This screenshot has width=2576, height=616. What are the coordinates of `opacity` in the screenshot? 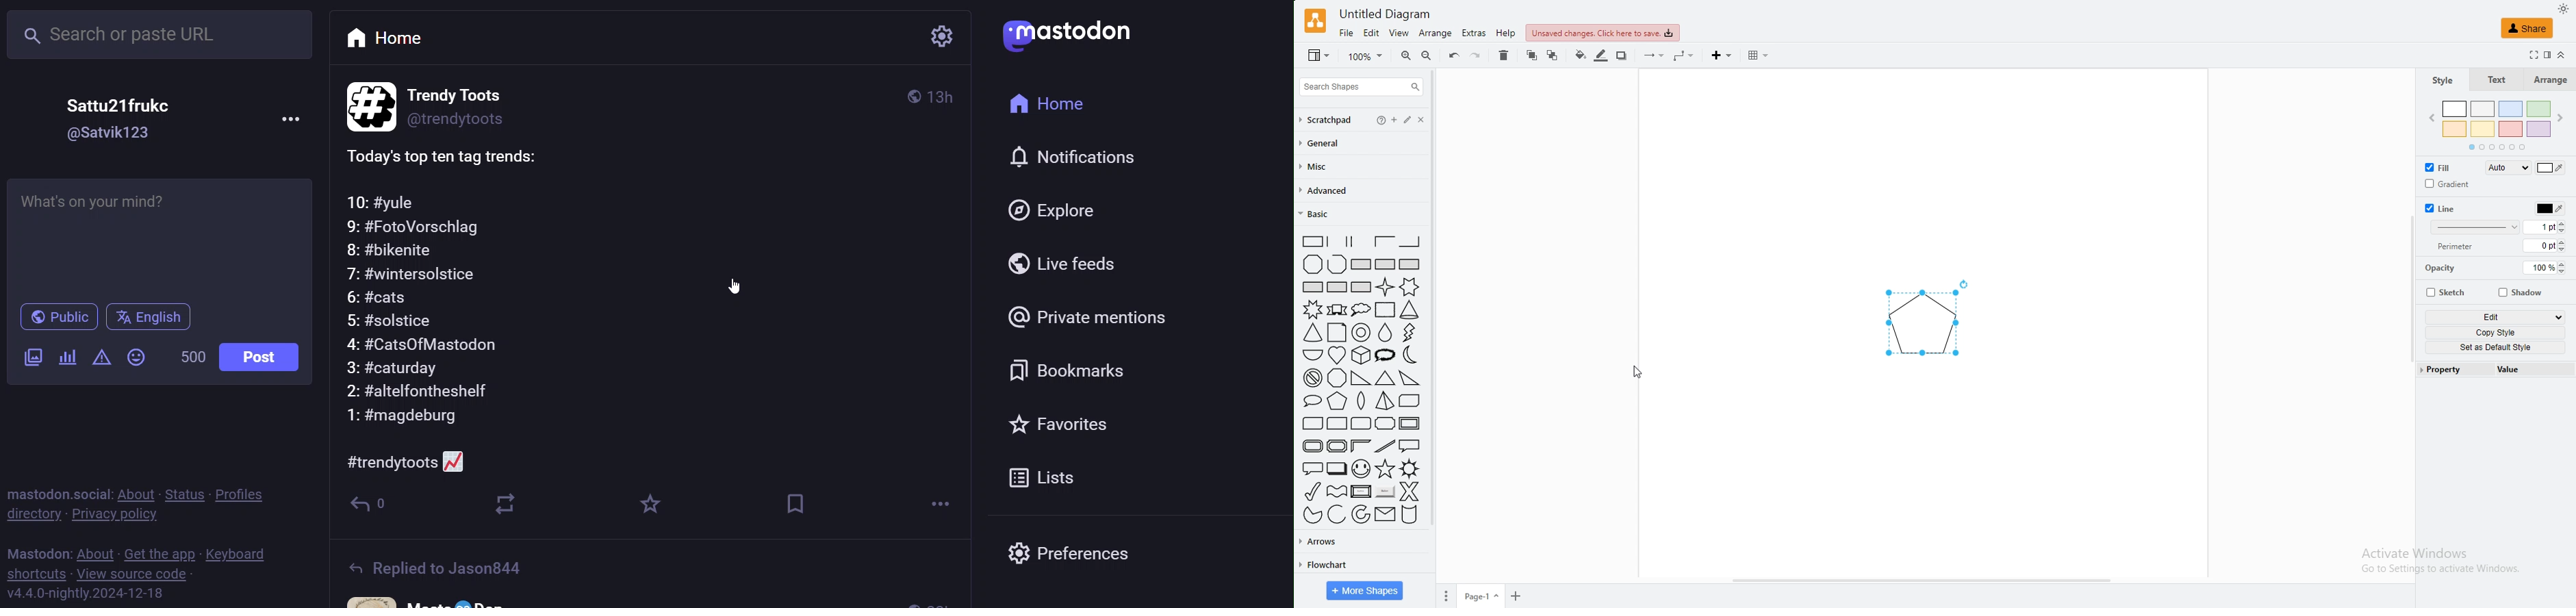 It's located at (2443, 267).